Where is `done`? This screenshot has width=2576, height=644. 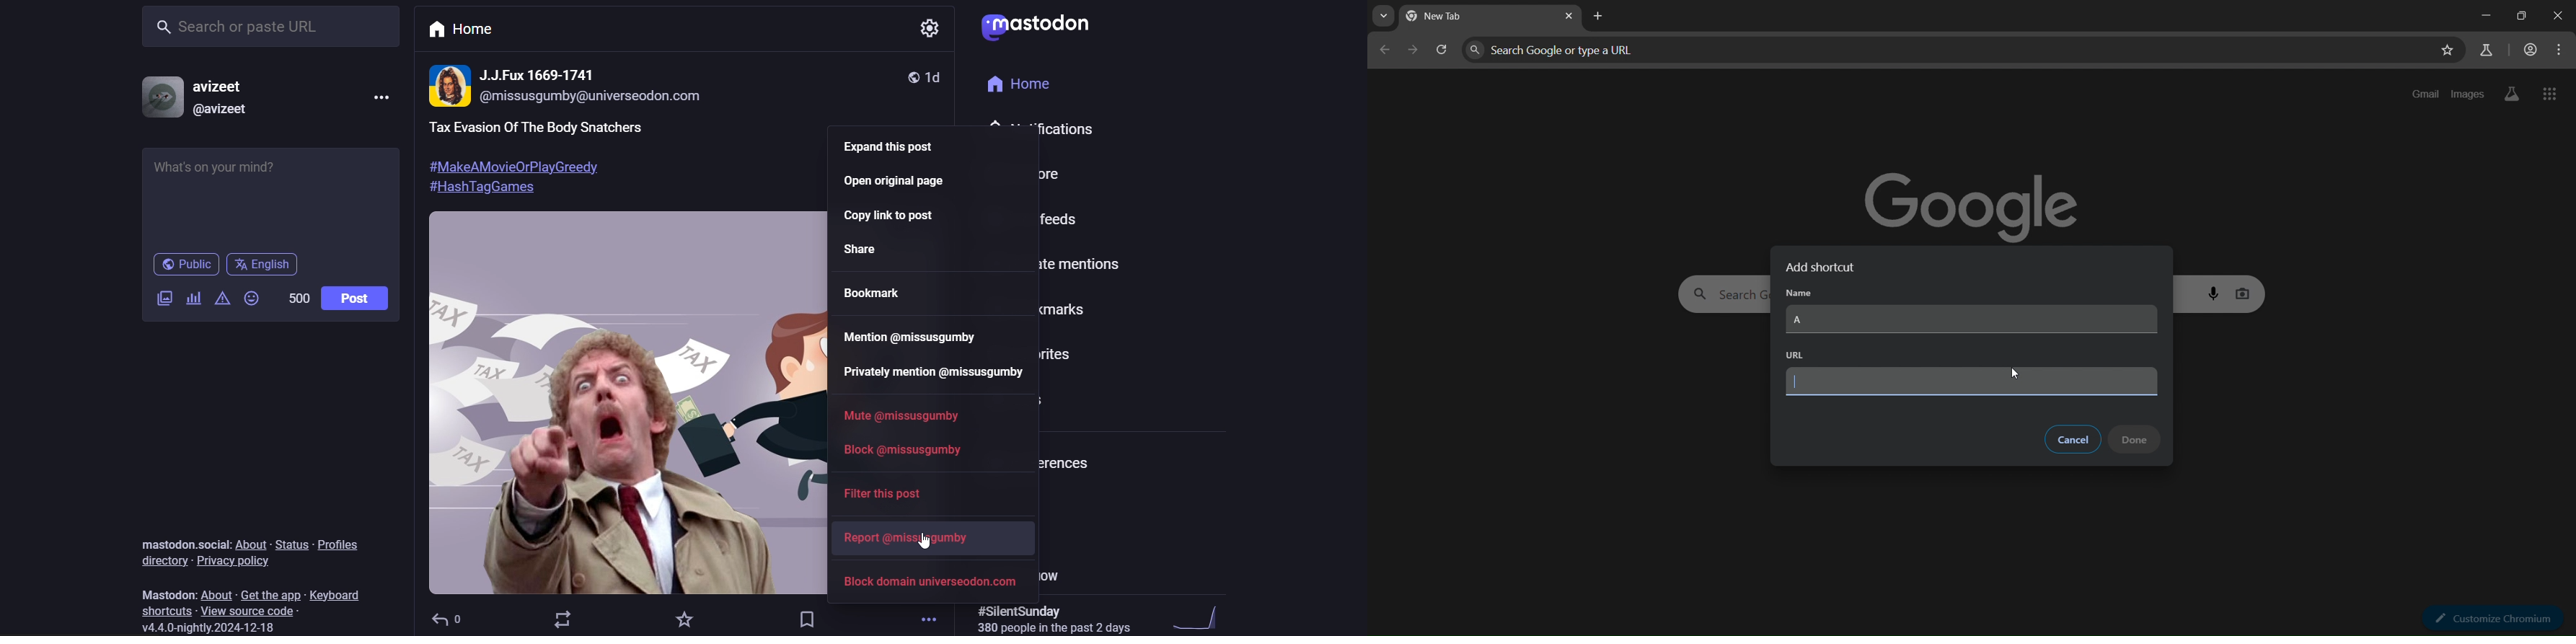 done is located at coordinates (2136, 439).